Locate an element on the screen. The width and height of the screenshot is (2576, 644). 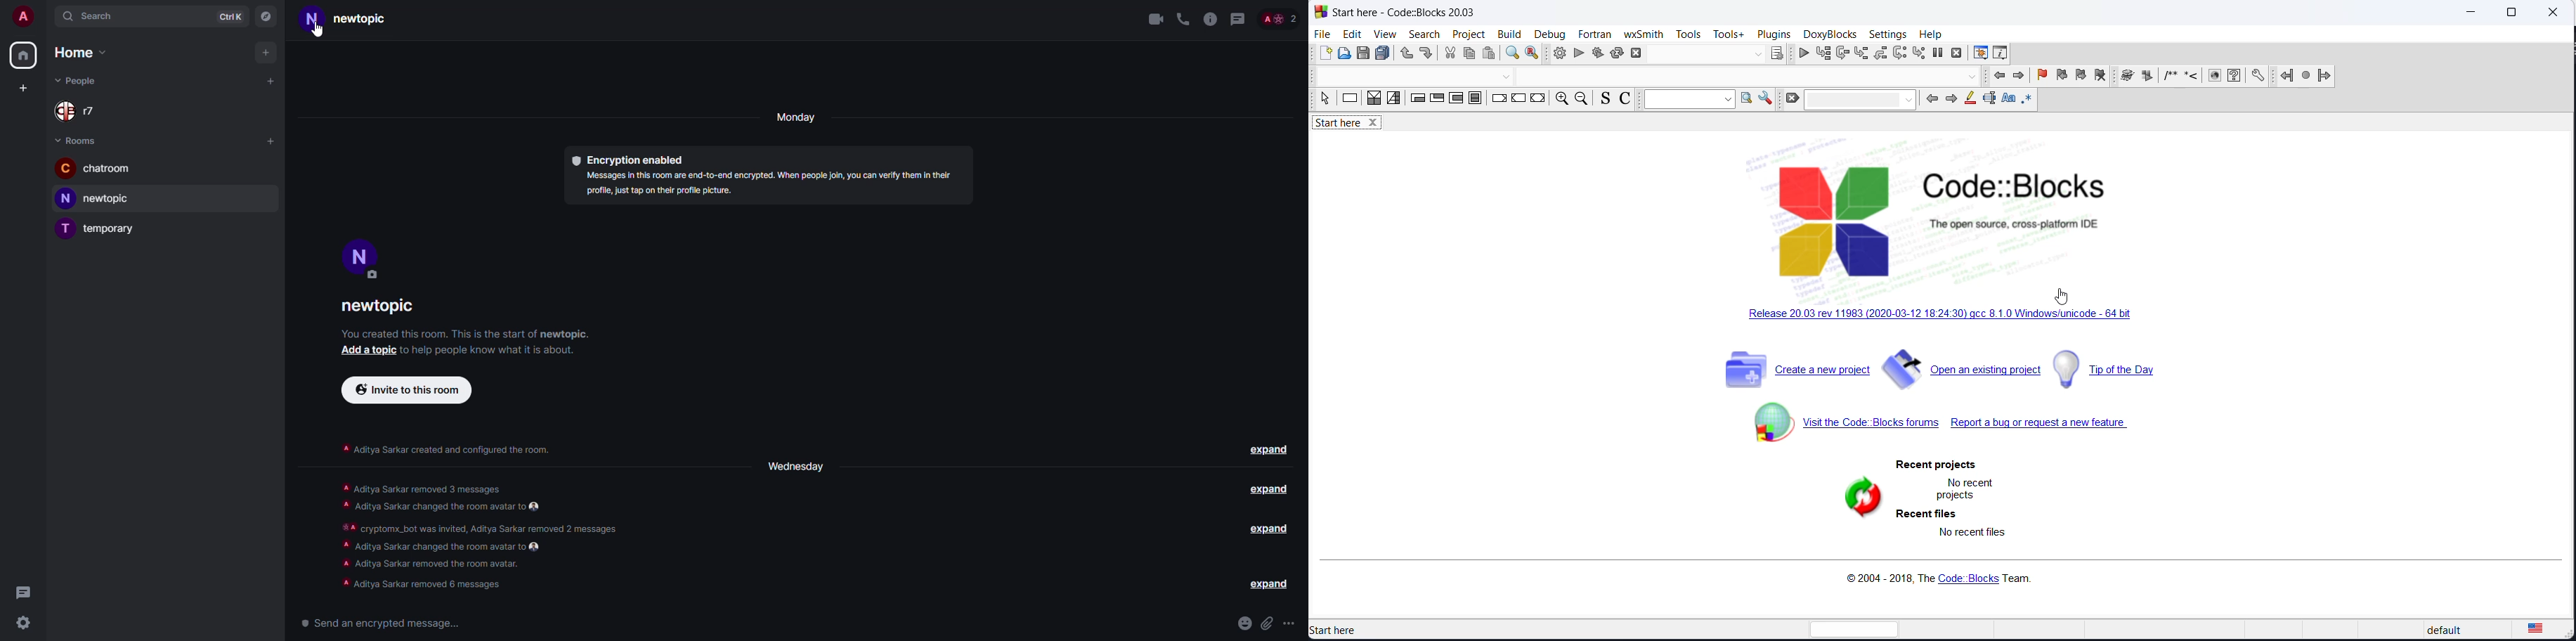
cursor is located at coordinates (320, 36).